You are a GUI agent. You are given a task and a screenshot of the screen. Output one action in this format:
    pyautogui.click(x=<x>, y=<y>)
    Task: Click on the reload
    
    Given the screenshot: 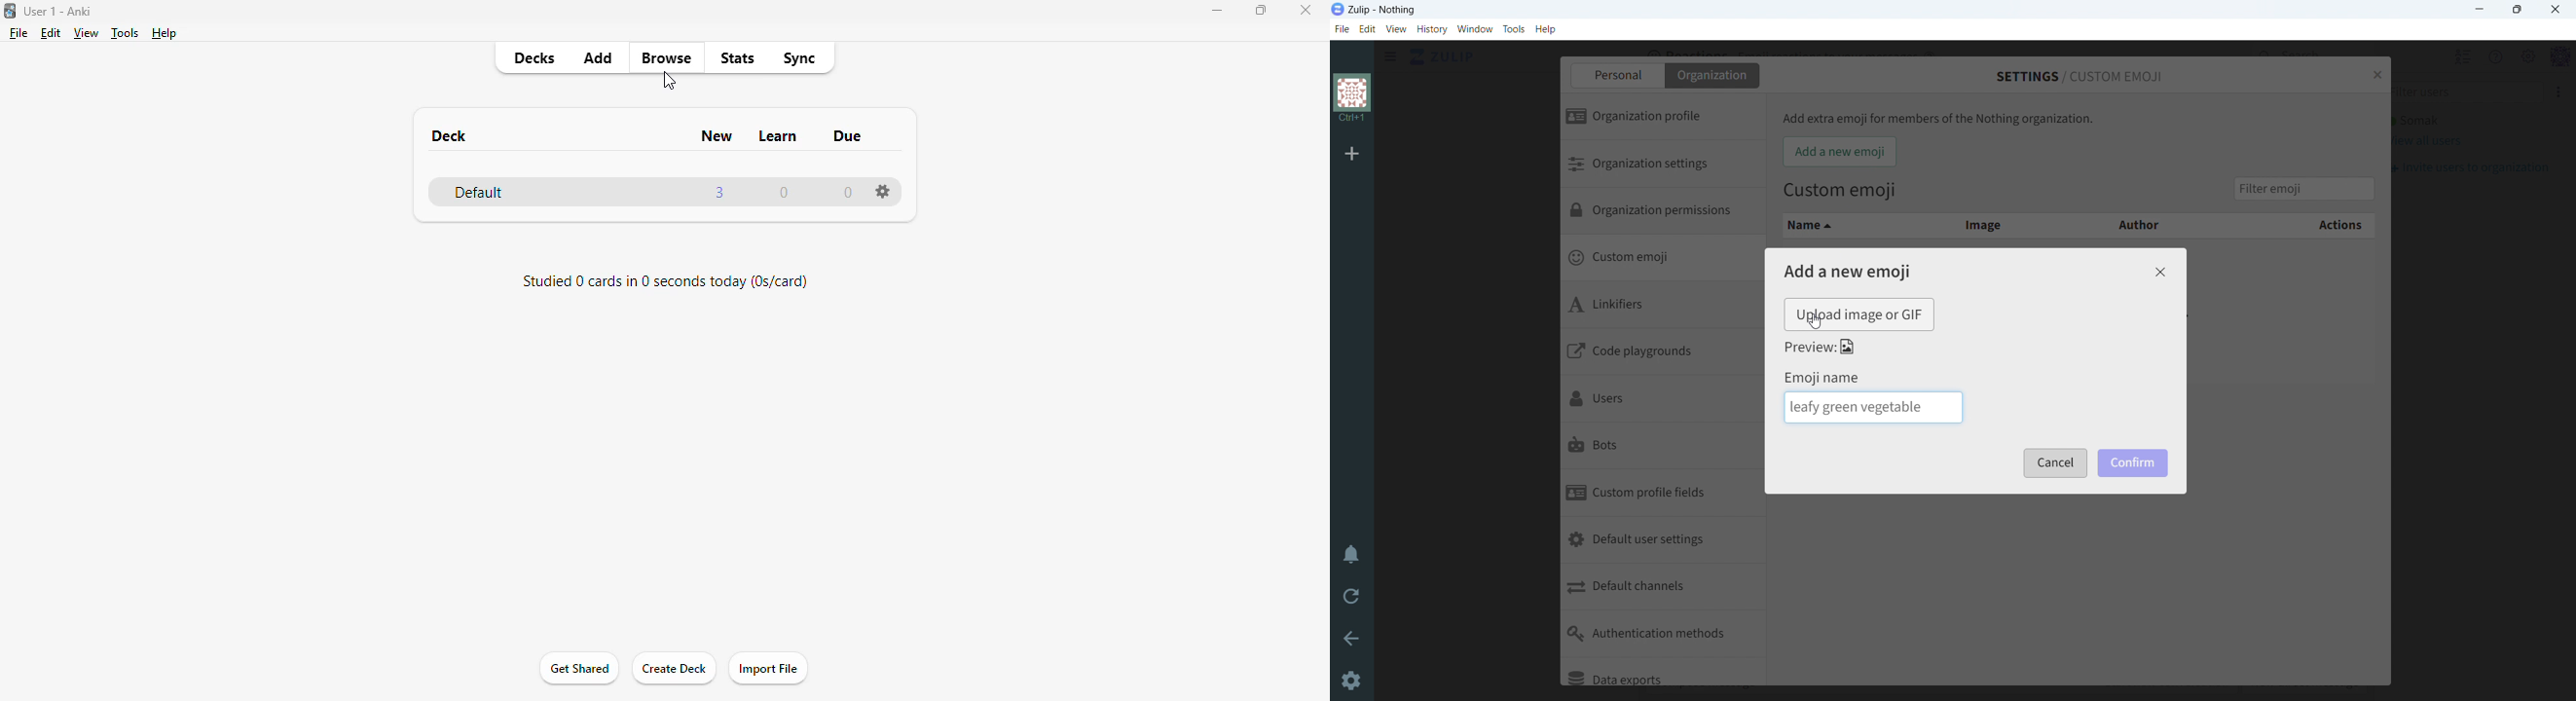 What is the action you would take?
    pyautogui.click(x=1351, y=597)
    